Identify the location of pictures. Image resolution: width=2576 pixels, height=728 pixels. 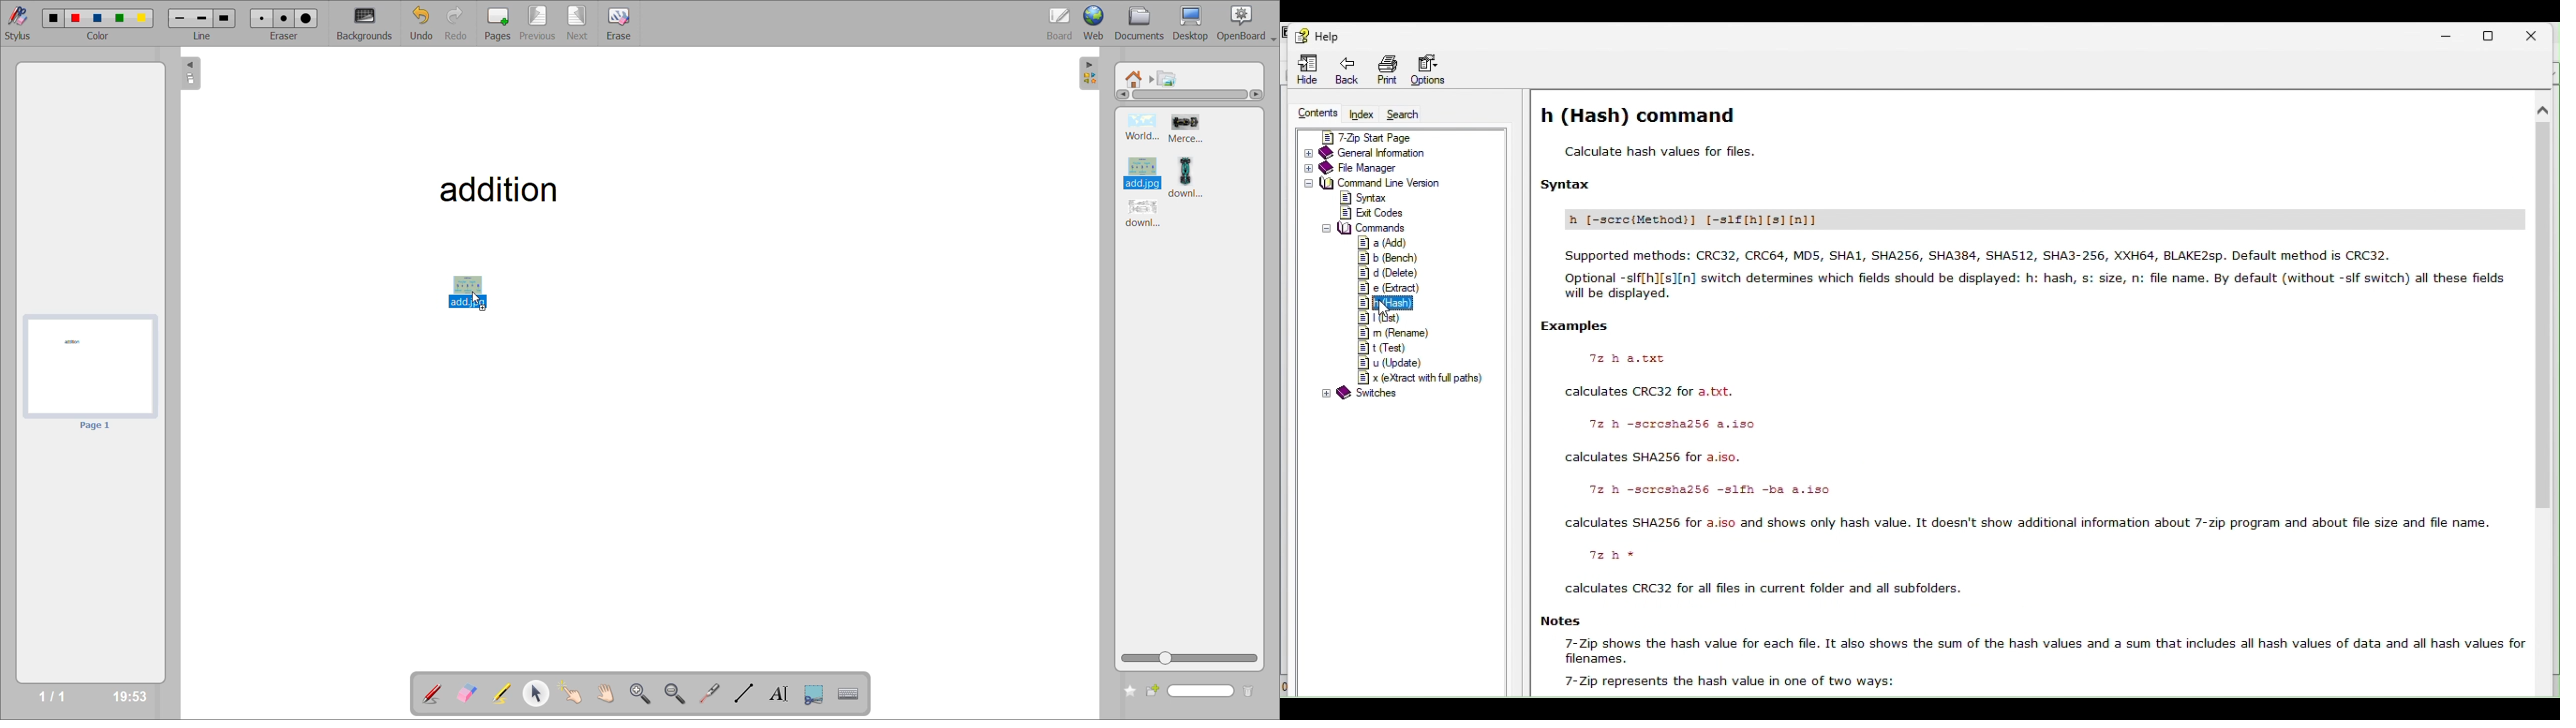
(1169, 79).